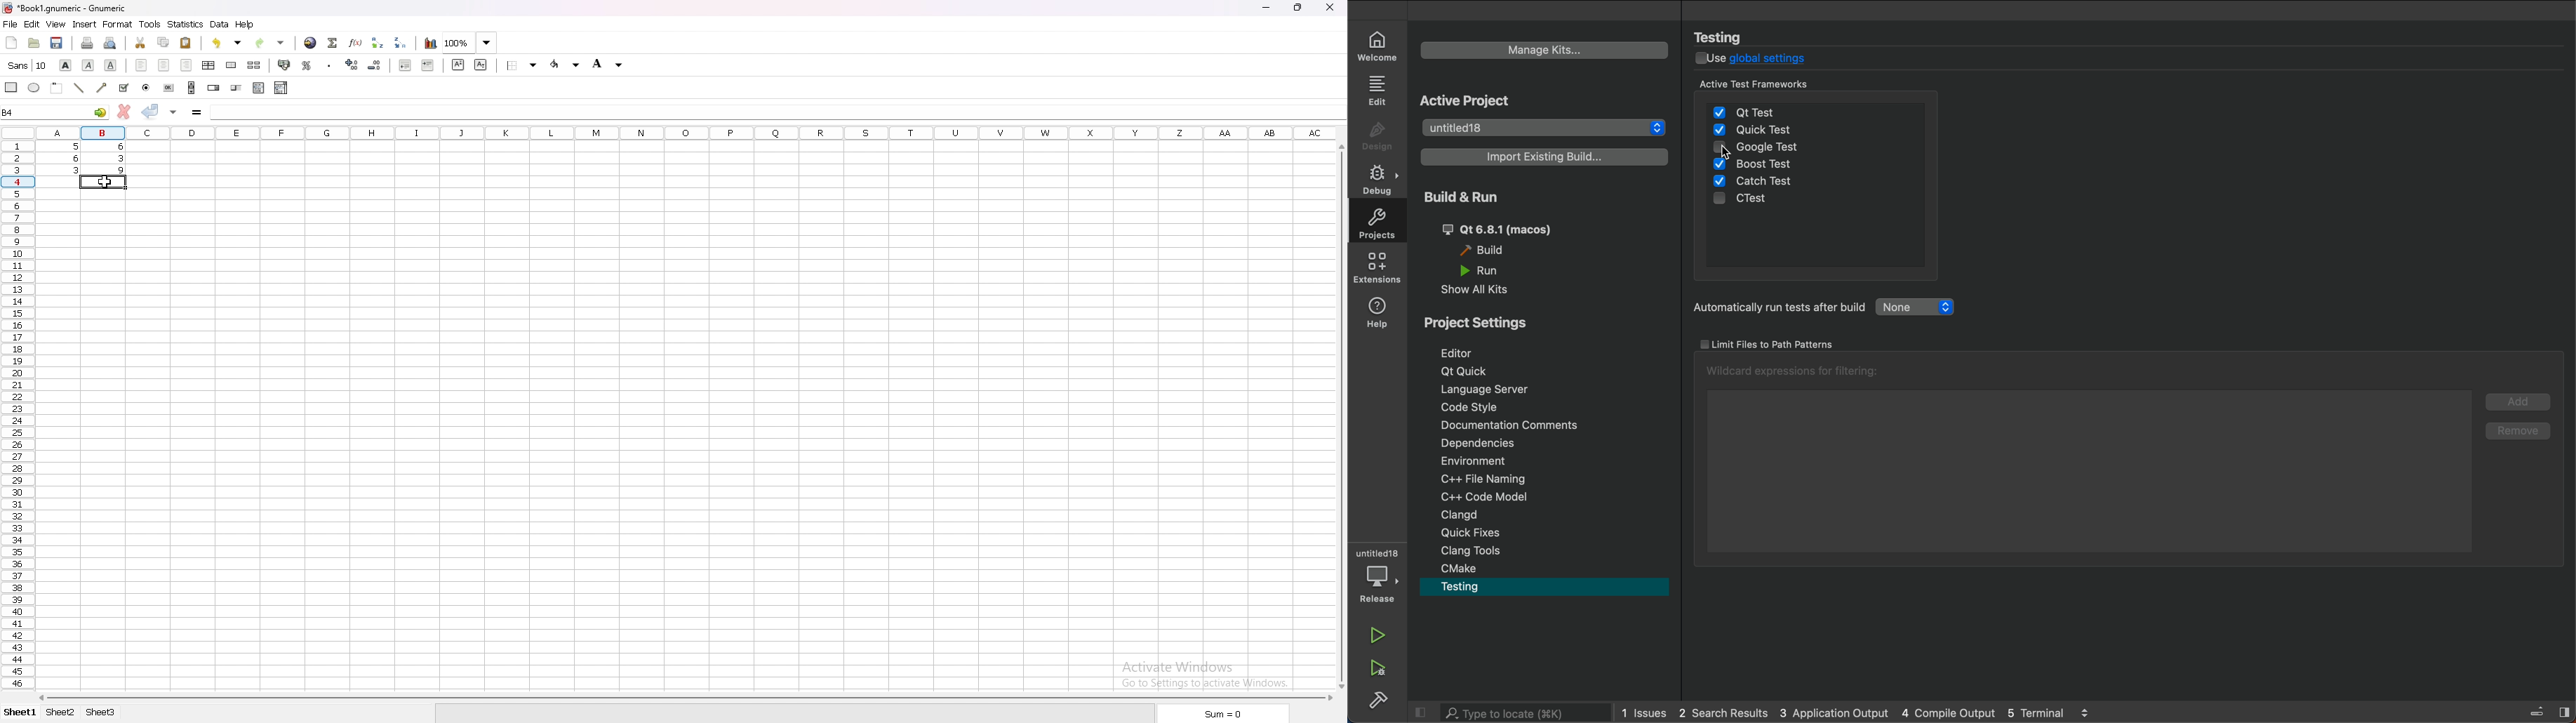 The height and width of the screenshot is (728, 2576). I want to click on scroll bar, so click(683, 696).